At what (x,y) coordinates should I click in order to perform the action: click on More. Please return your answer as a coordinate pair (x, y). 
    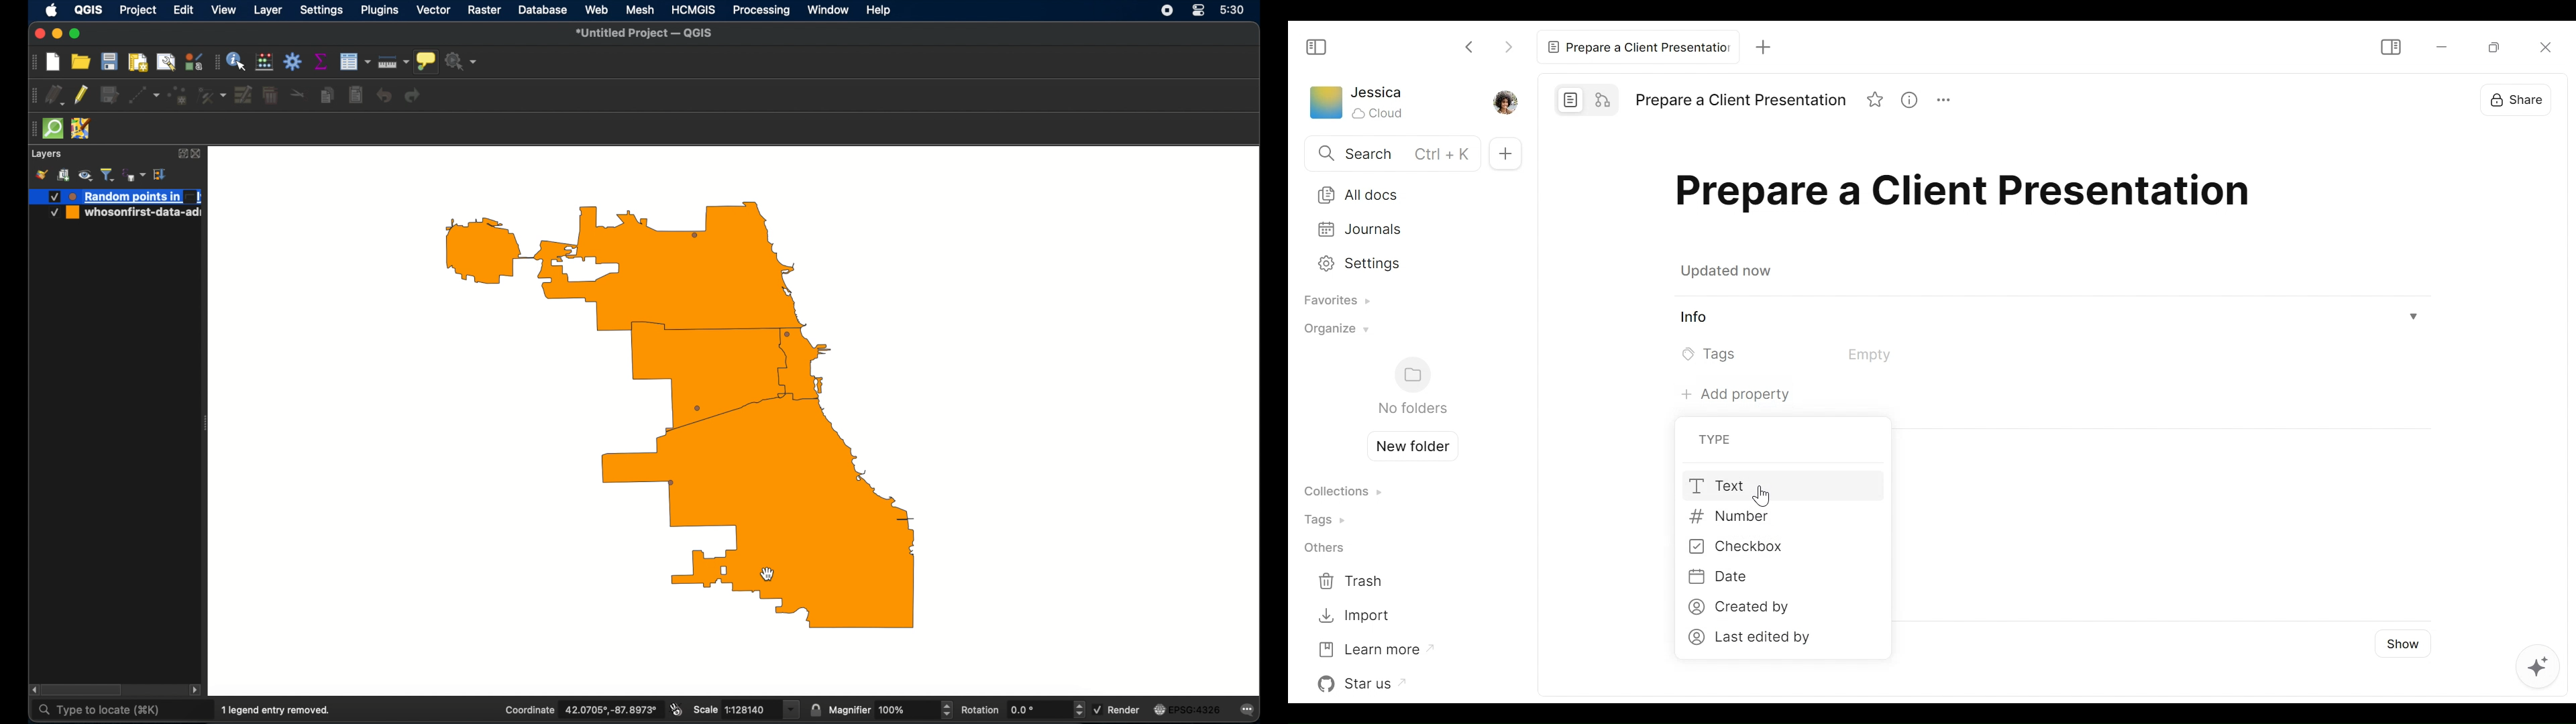
    Looking at the image, I should click on (1949, 102).